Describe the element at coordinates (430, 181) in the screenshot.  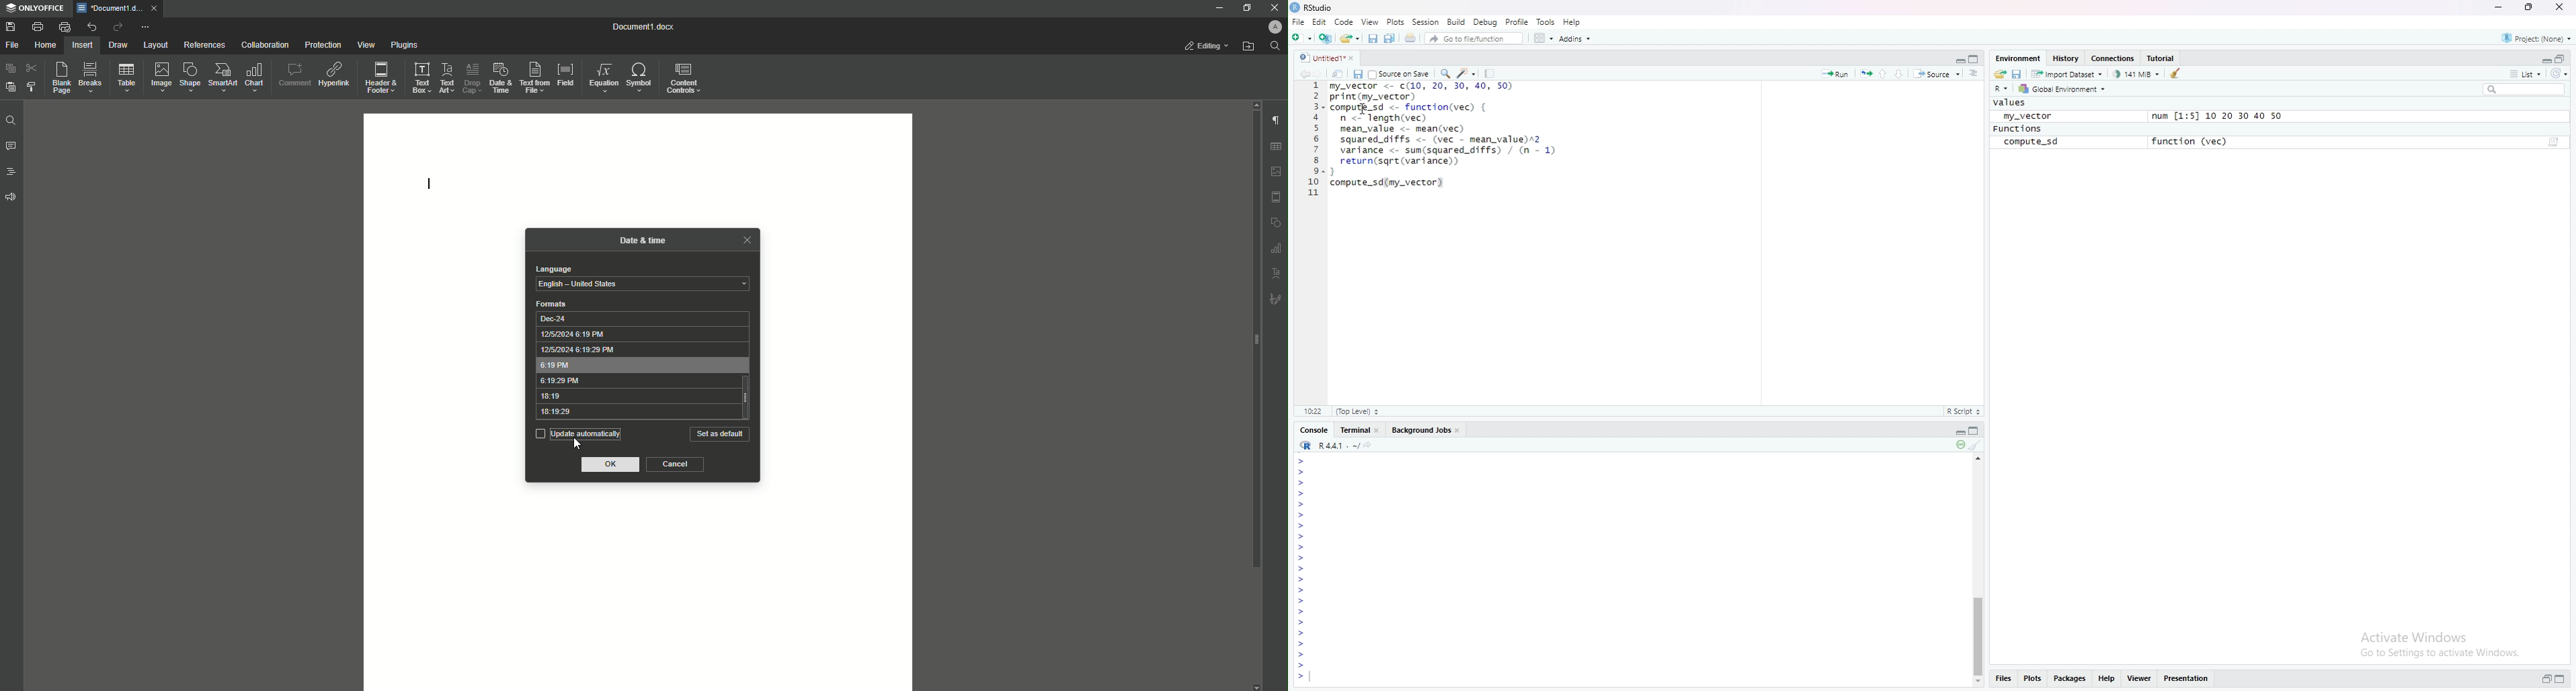
I see `Text Line` at that location.